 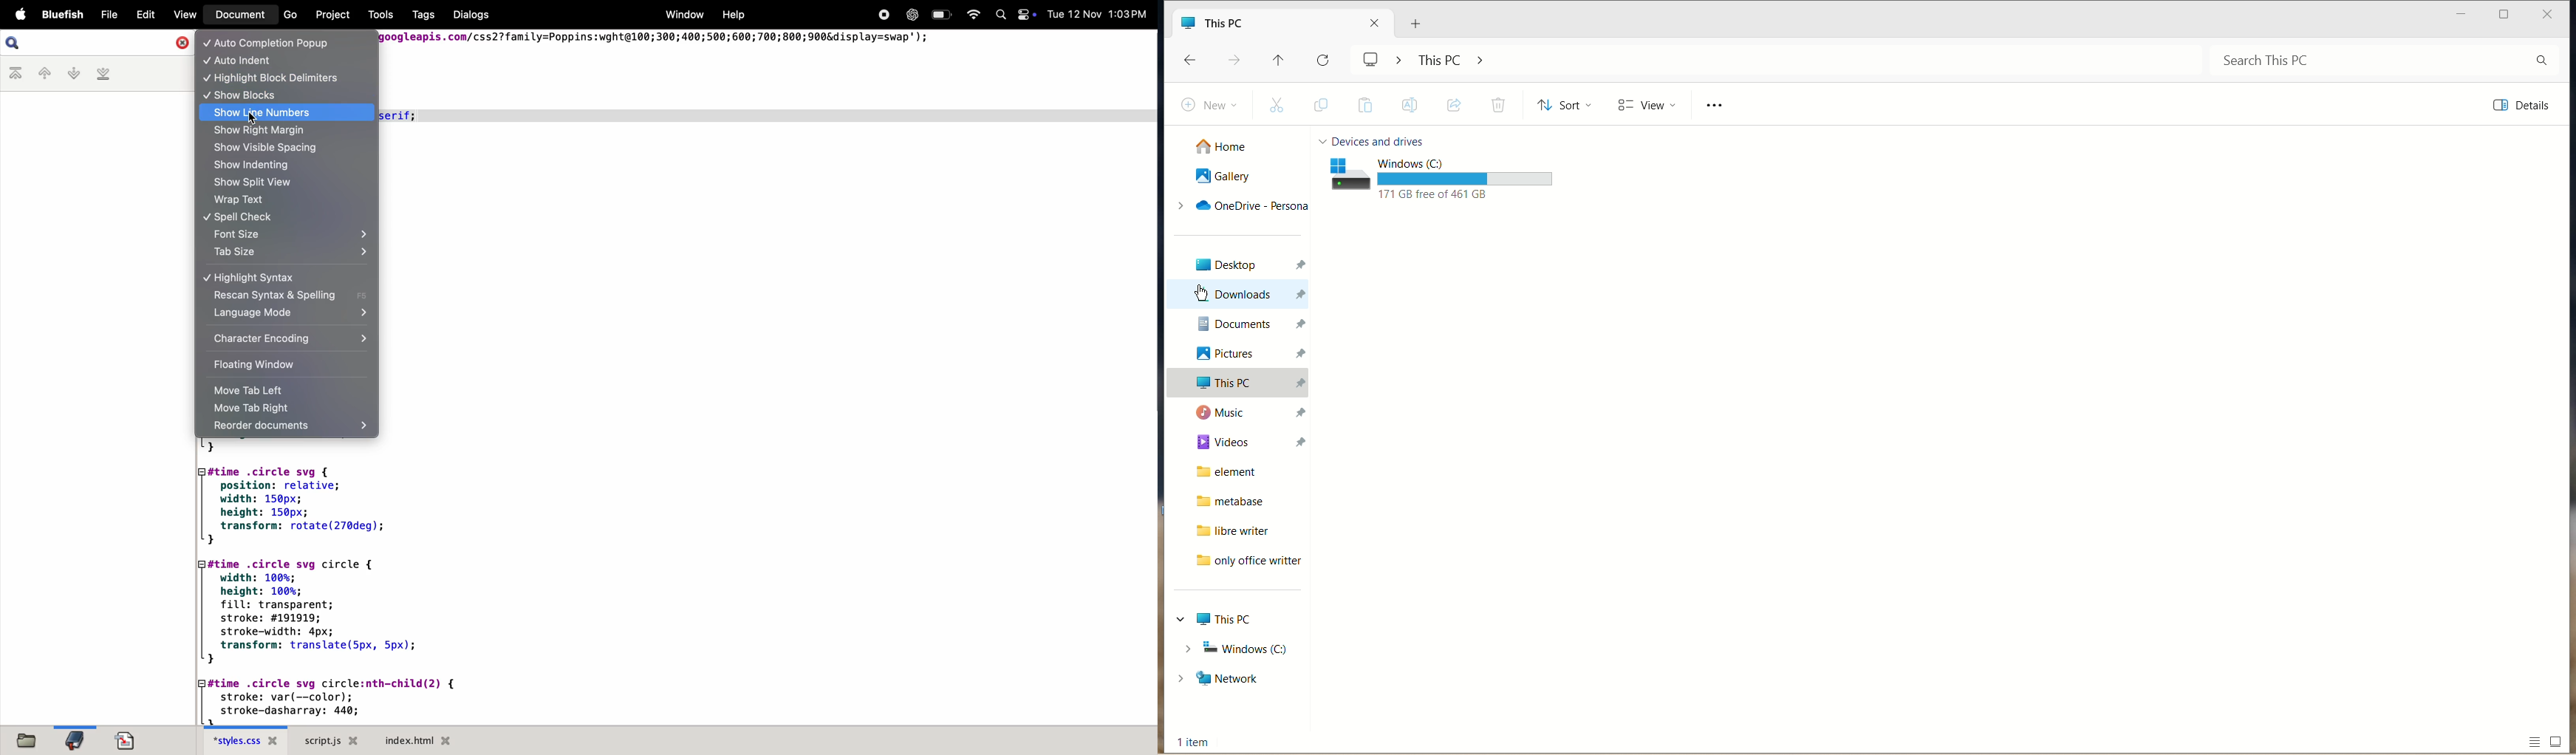 What do you see at coordinates (1450, 195) in the screenshot?
I see `free space` at bounding box center [1450, 195].